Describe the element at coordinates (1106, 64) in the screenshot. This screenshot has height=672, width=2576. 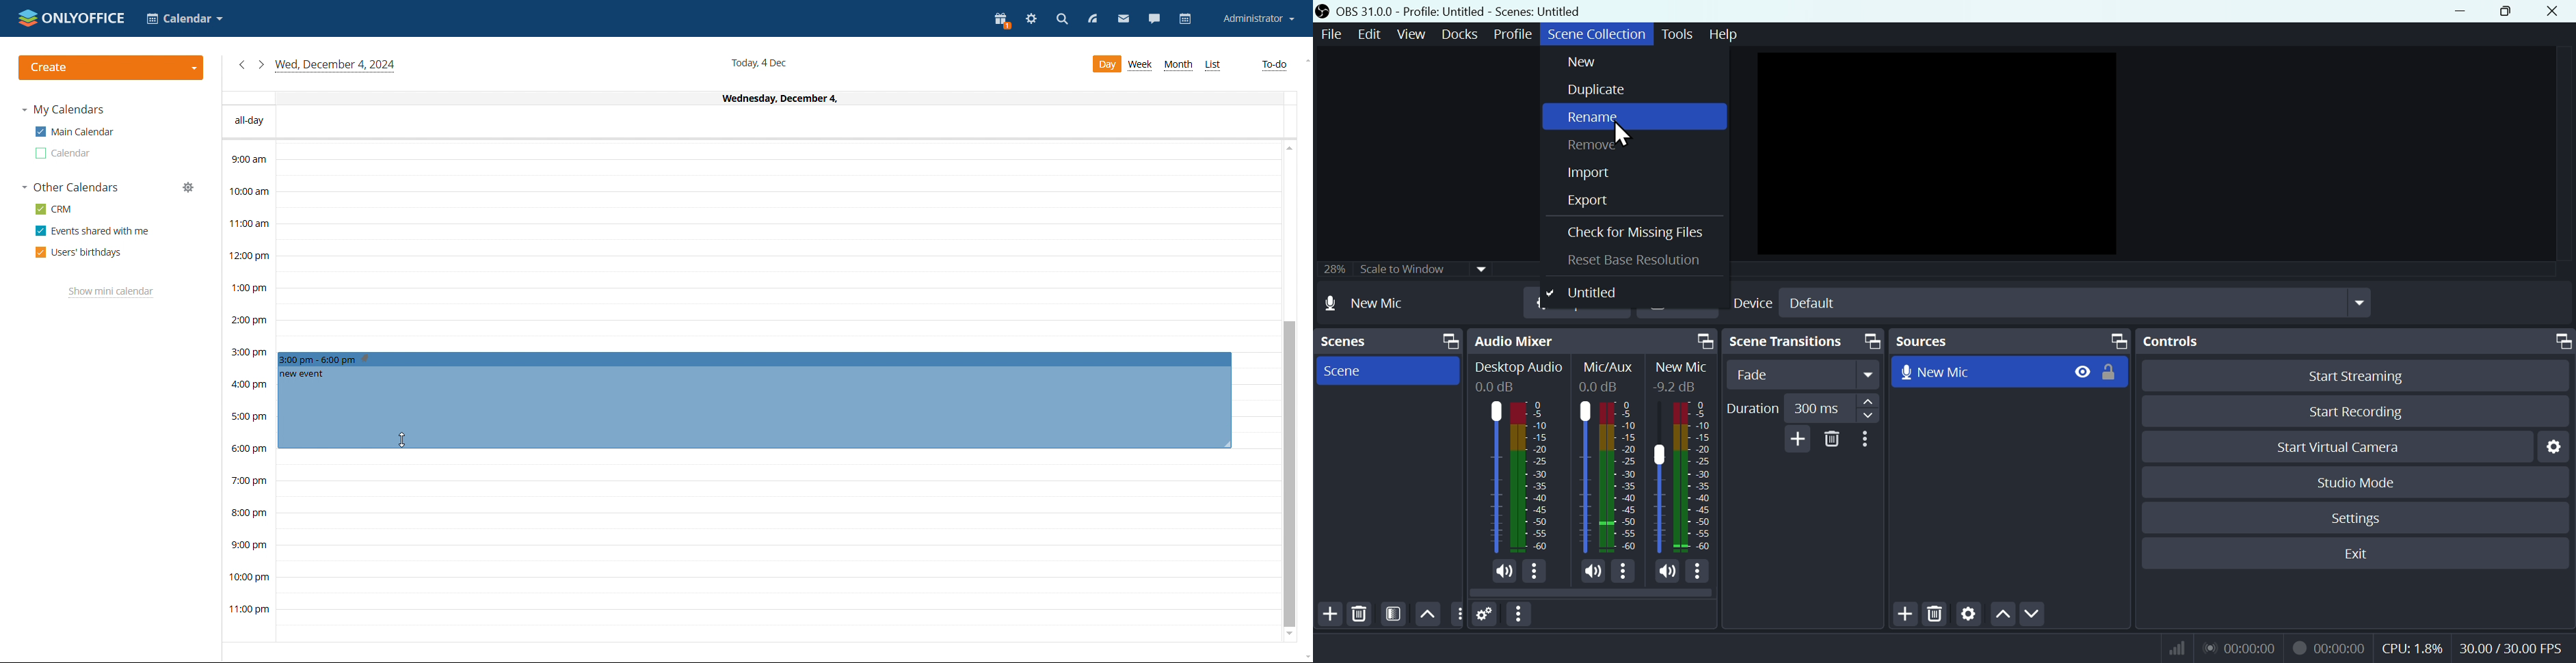
I see `day view` at that location.